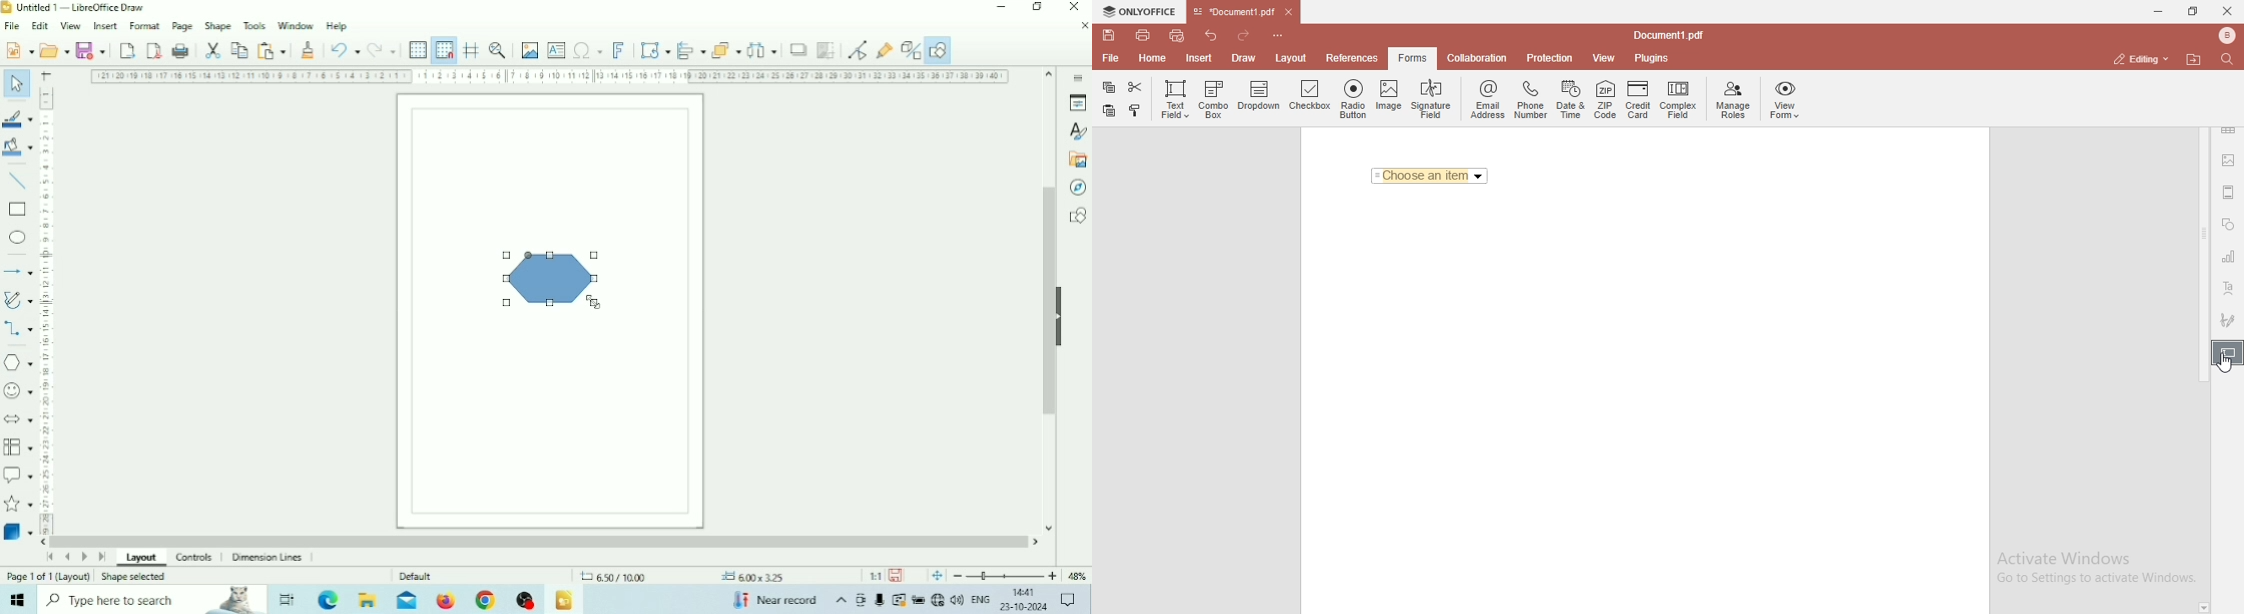 This screenshot has height=616, width=2268. Describe the element at coordinates (525, 600) in the screenshot. I see `OBS Studio` at that location.